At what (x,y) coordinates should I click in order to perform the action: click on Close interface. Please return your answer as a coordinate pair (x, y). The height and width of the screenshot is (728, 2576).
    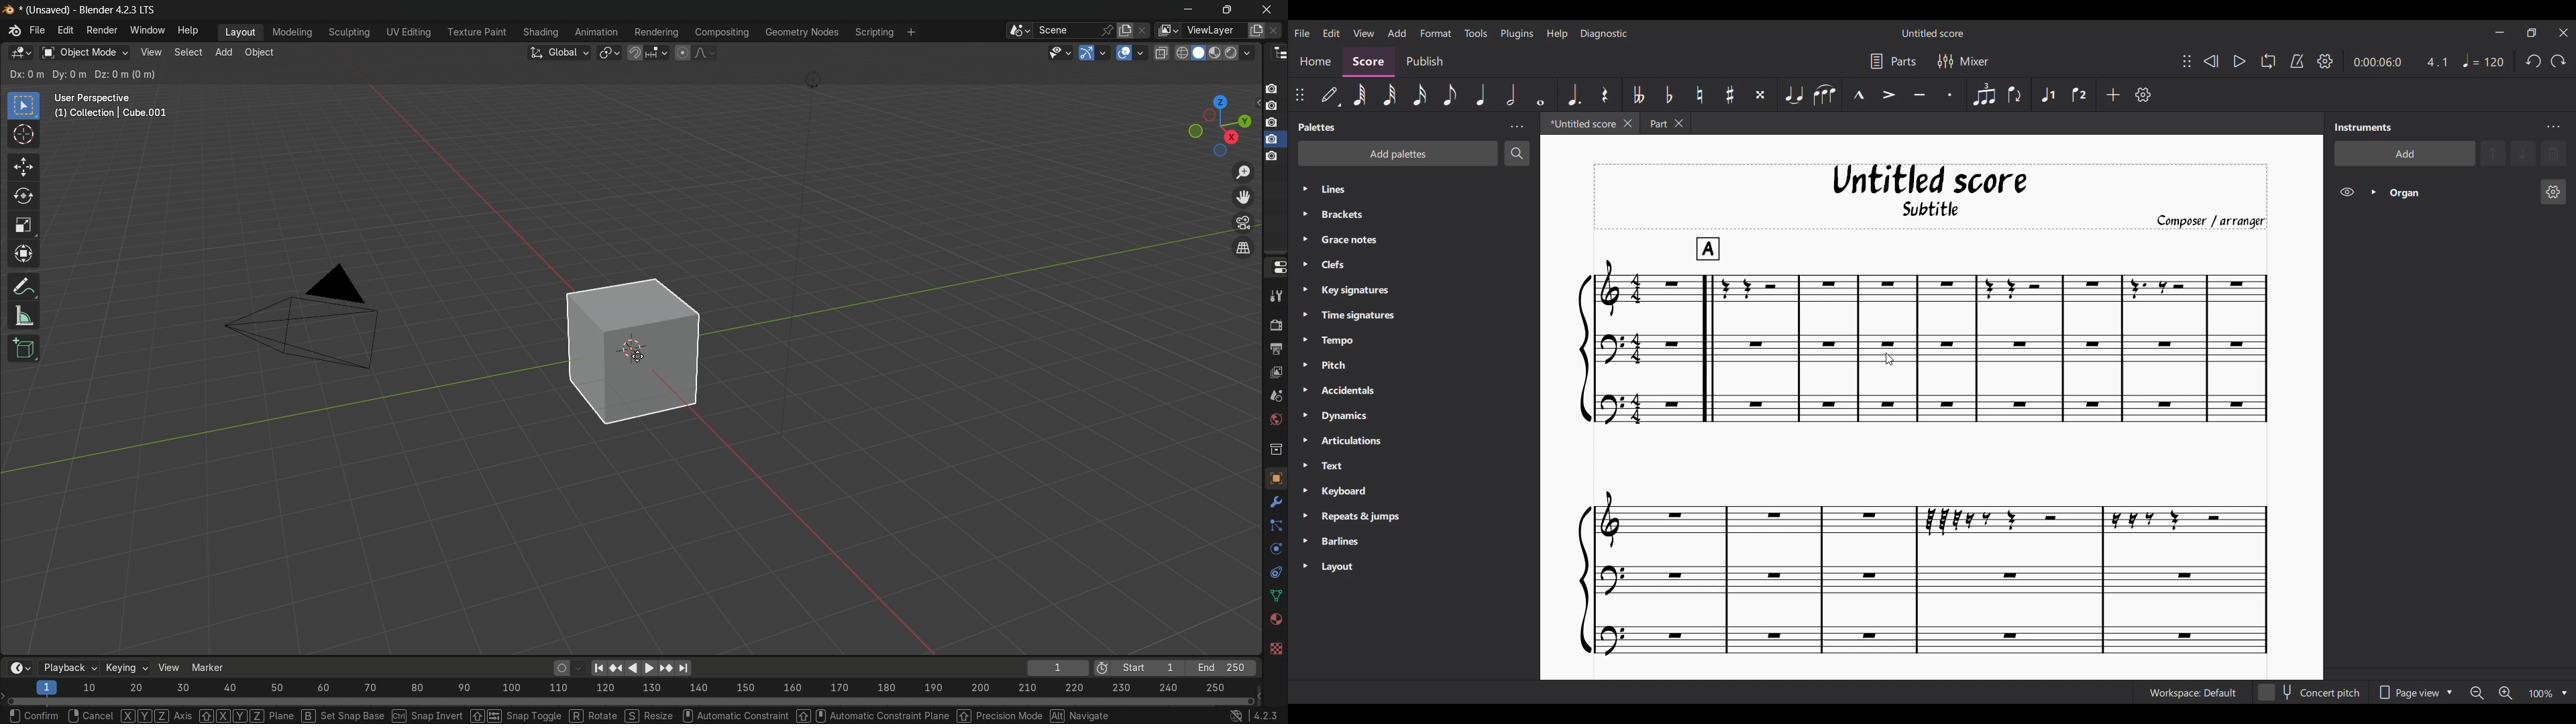
    Looking at the image, I should click on (2563, 33).